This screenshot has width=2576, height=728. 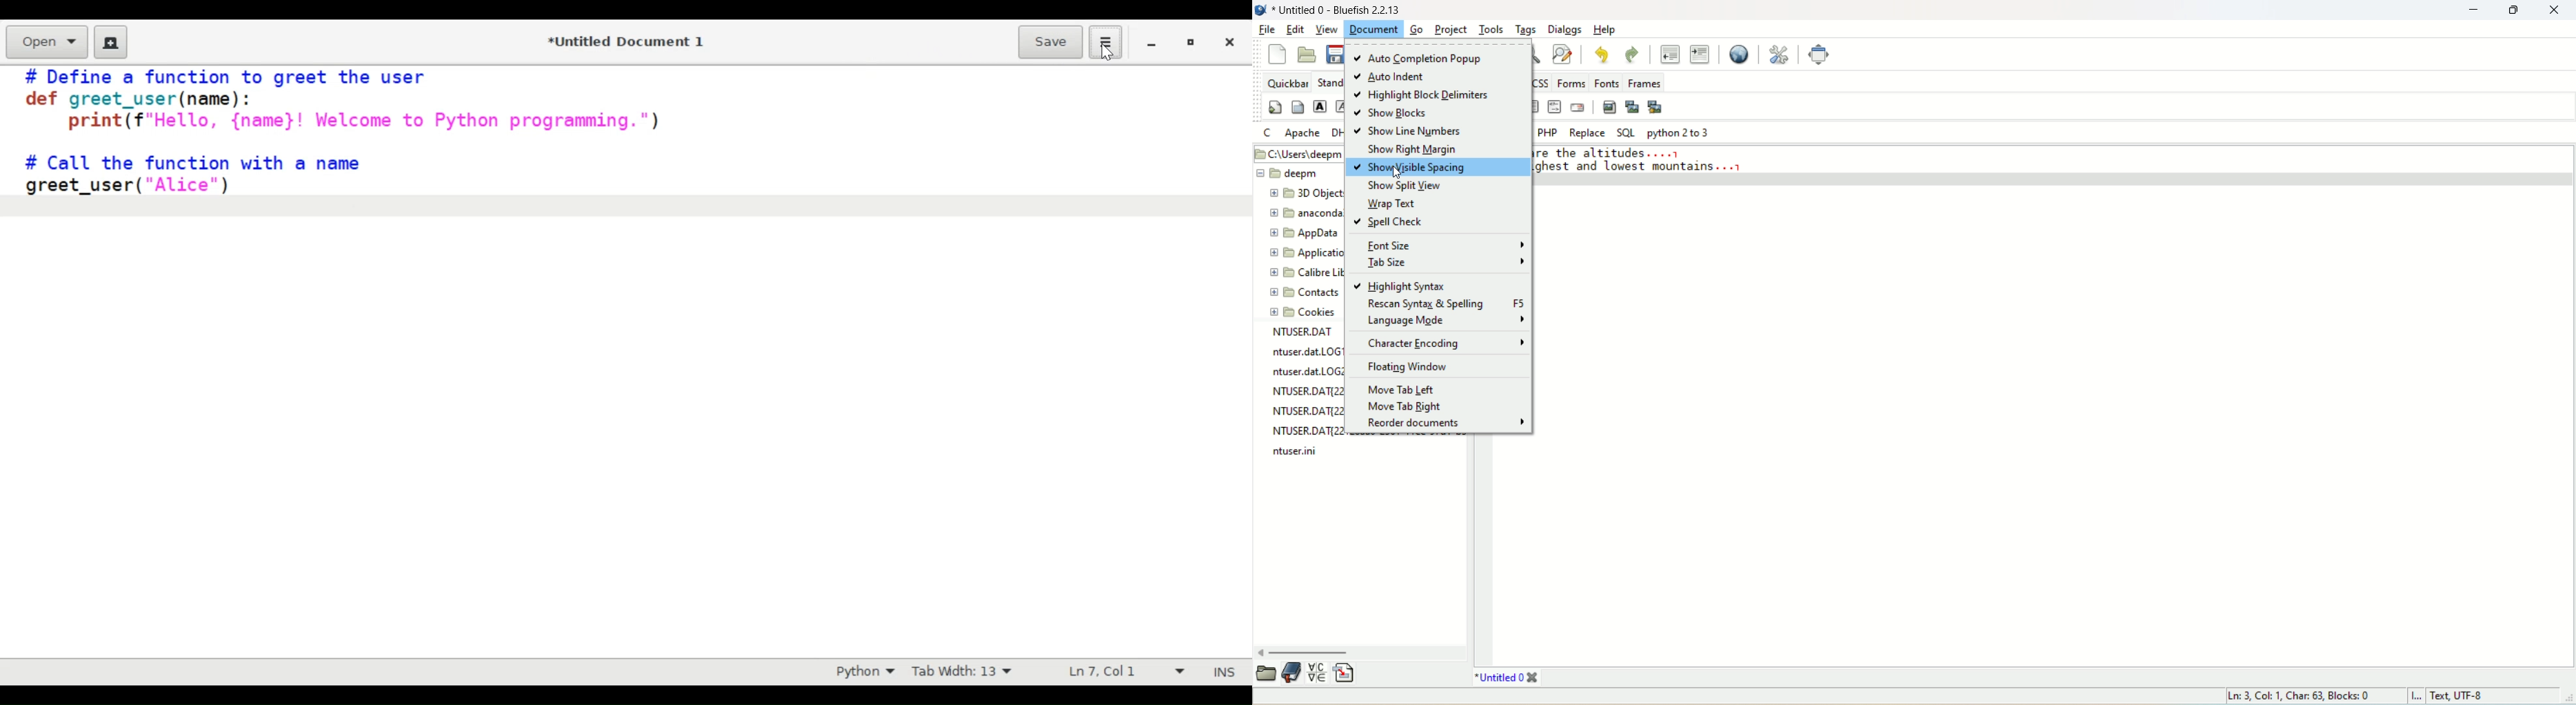 I want to click on anaconda, so click(x=1301, y=214).